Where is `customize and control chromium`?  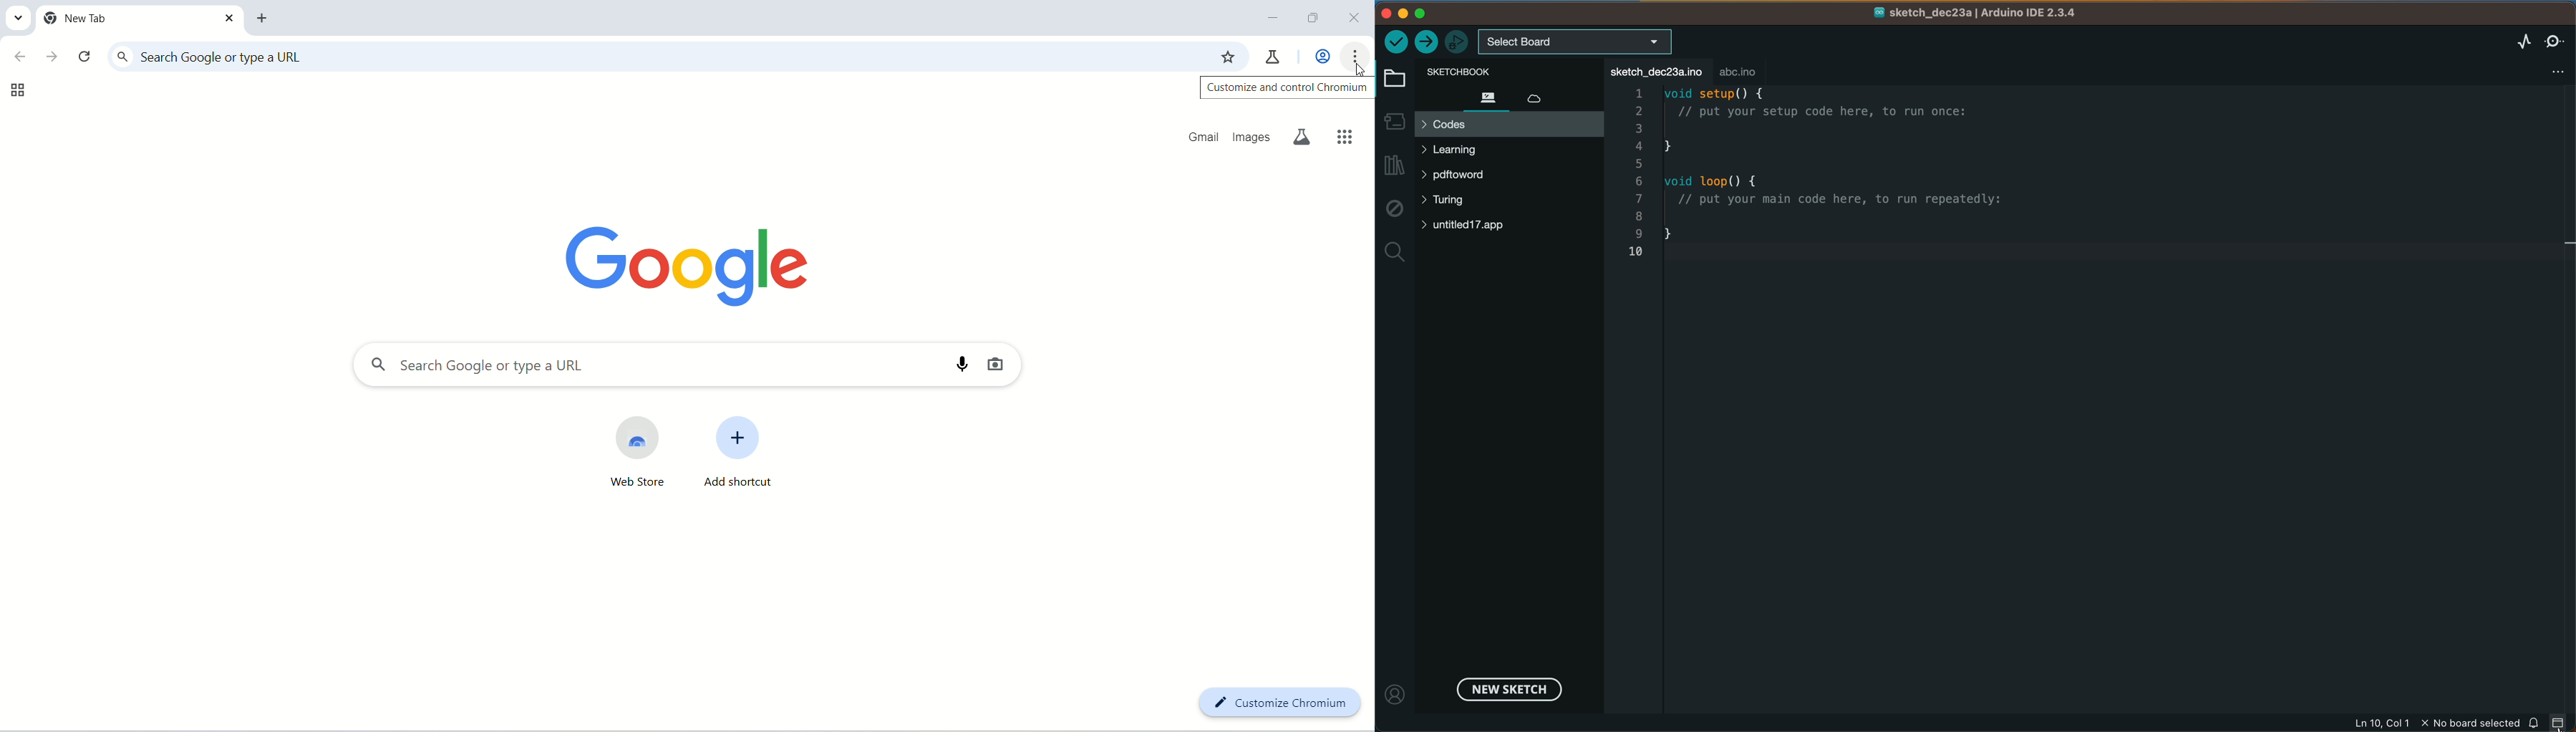 customize and control chromium is located at coordinates (1286, 87).